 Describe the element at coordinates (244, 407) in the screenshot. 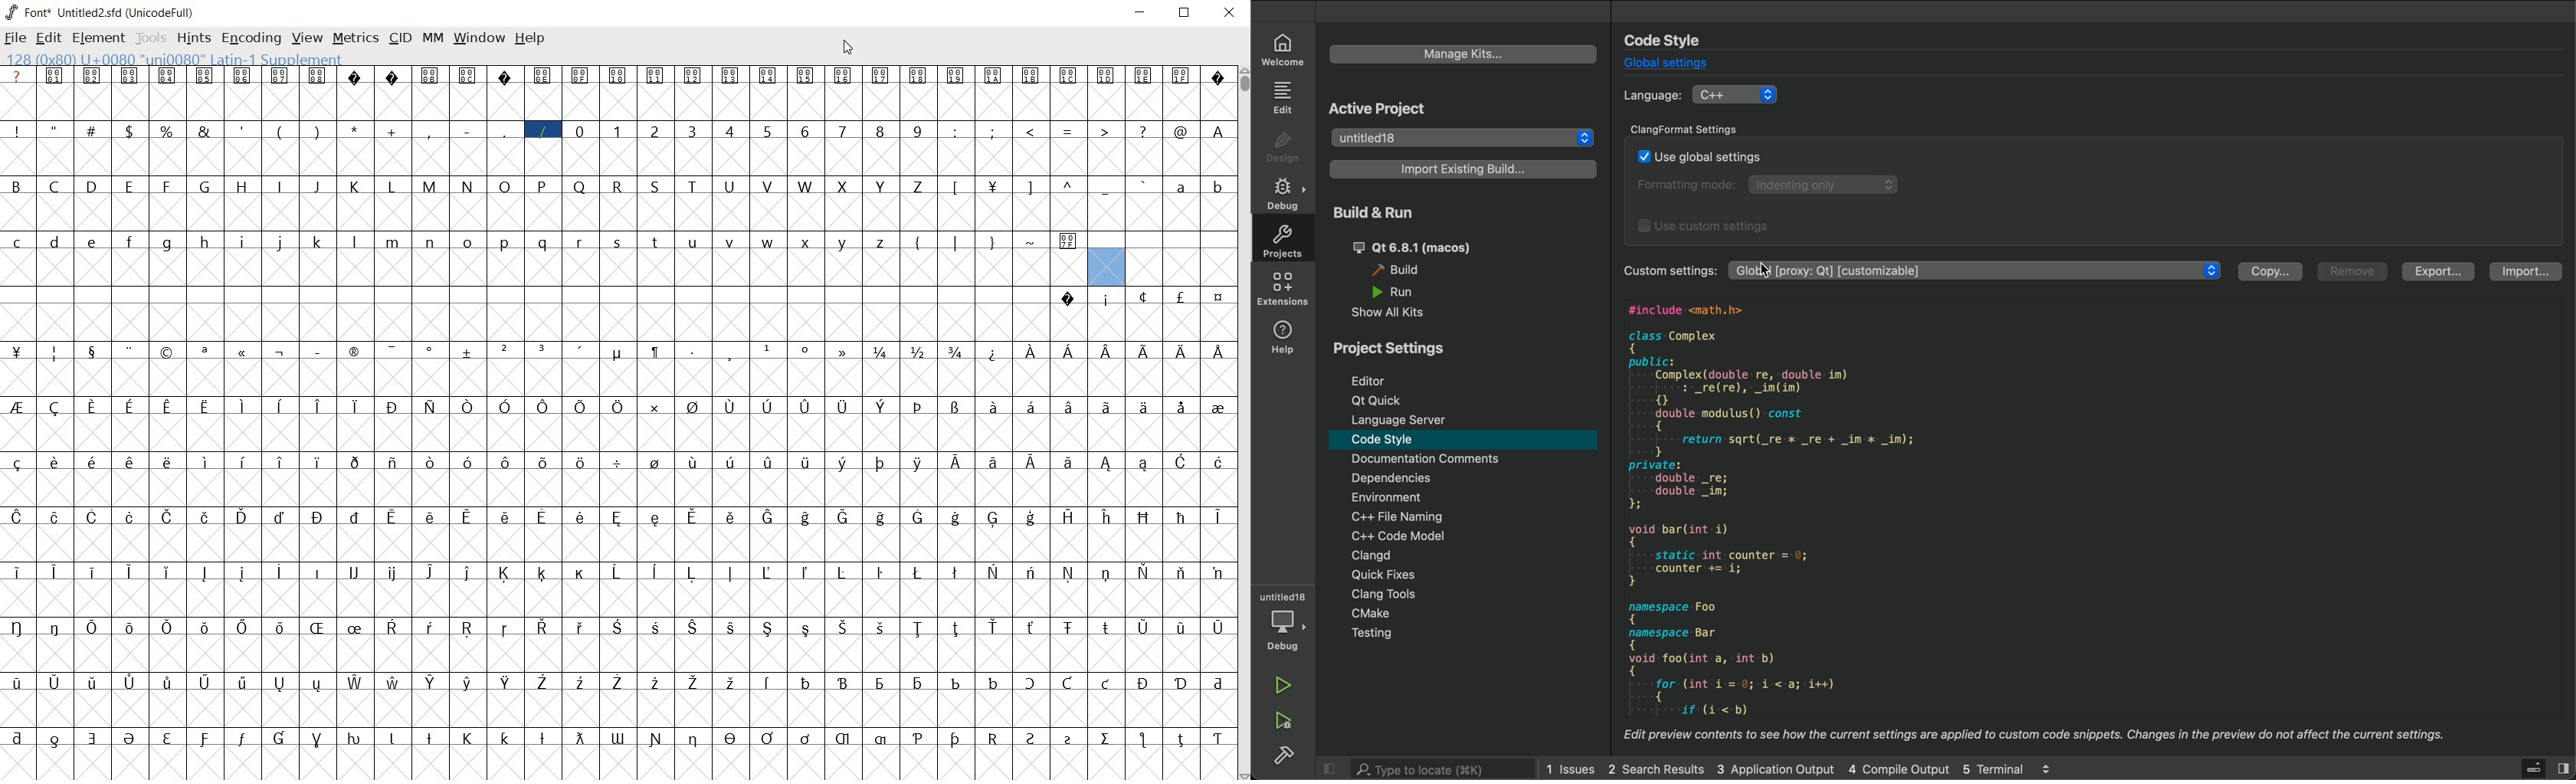

I see `glyph` at that location.